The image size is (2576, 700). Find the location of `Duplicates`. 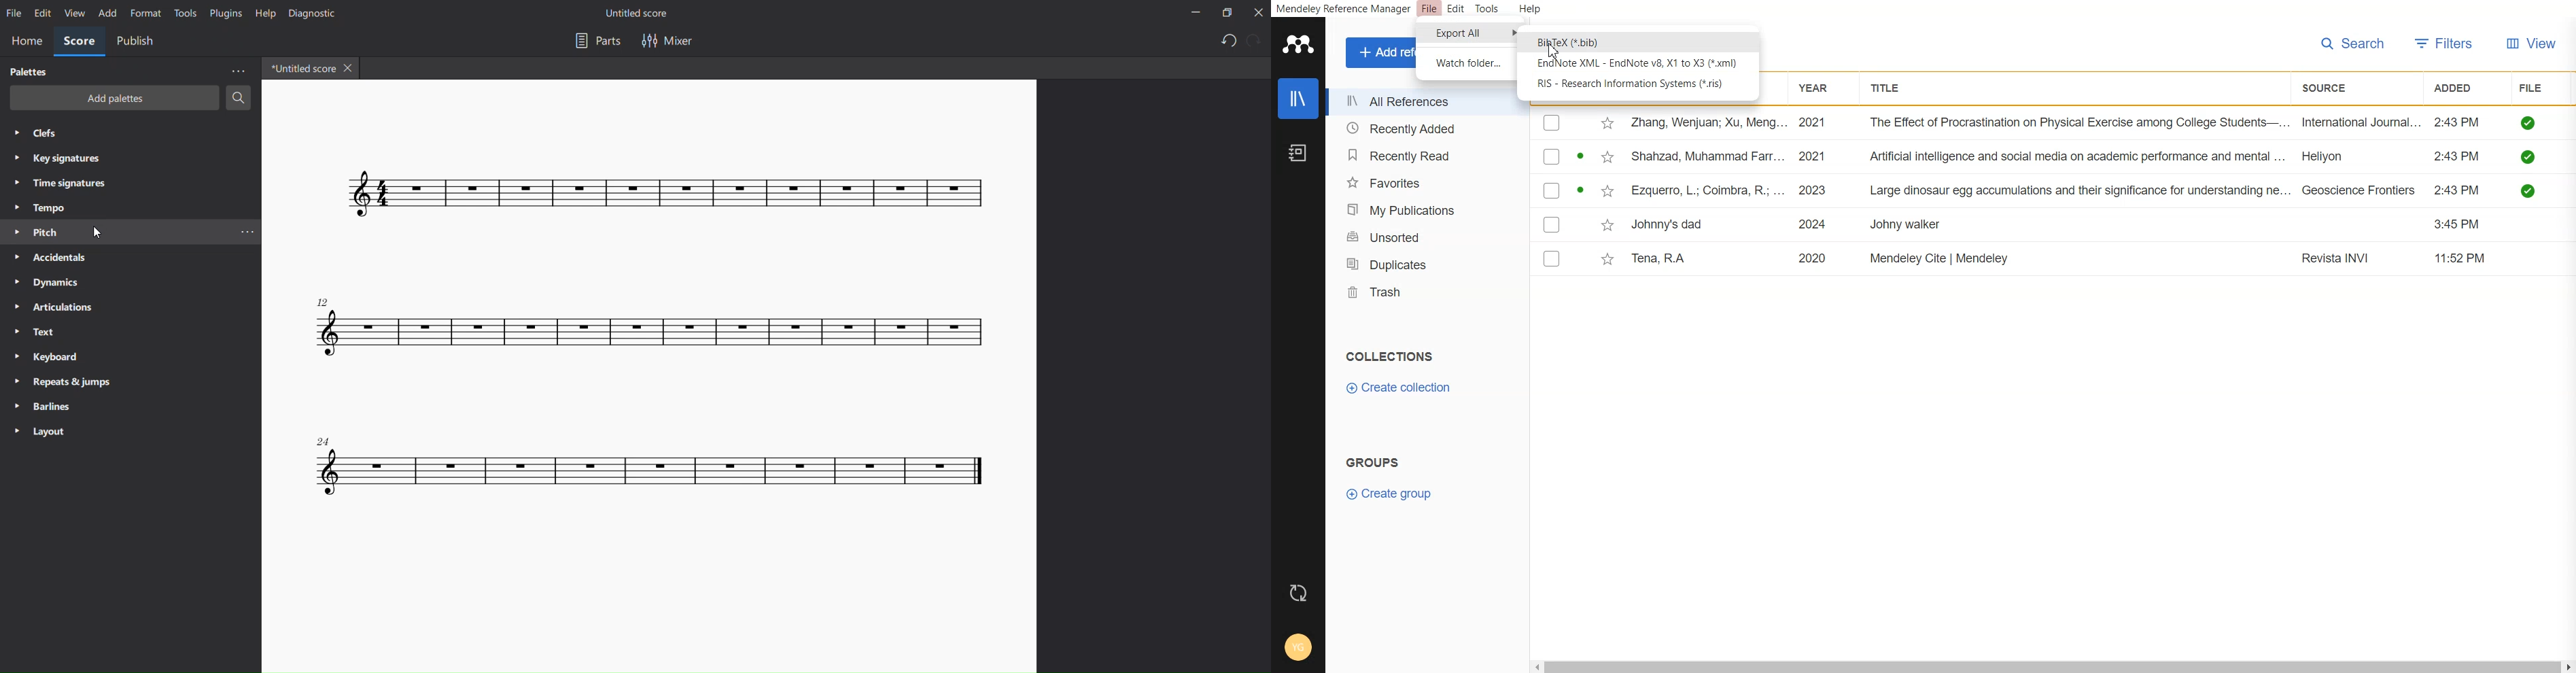

Duplicates is located at coordinates (1424, 262).